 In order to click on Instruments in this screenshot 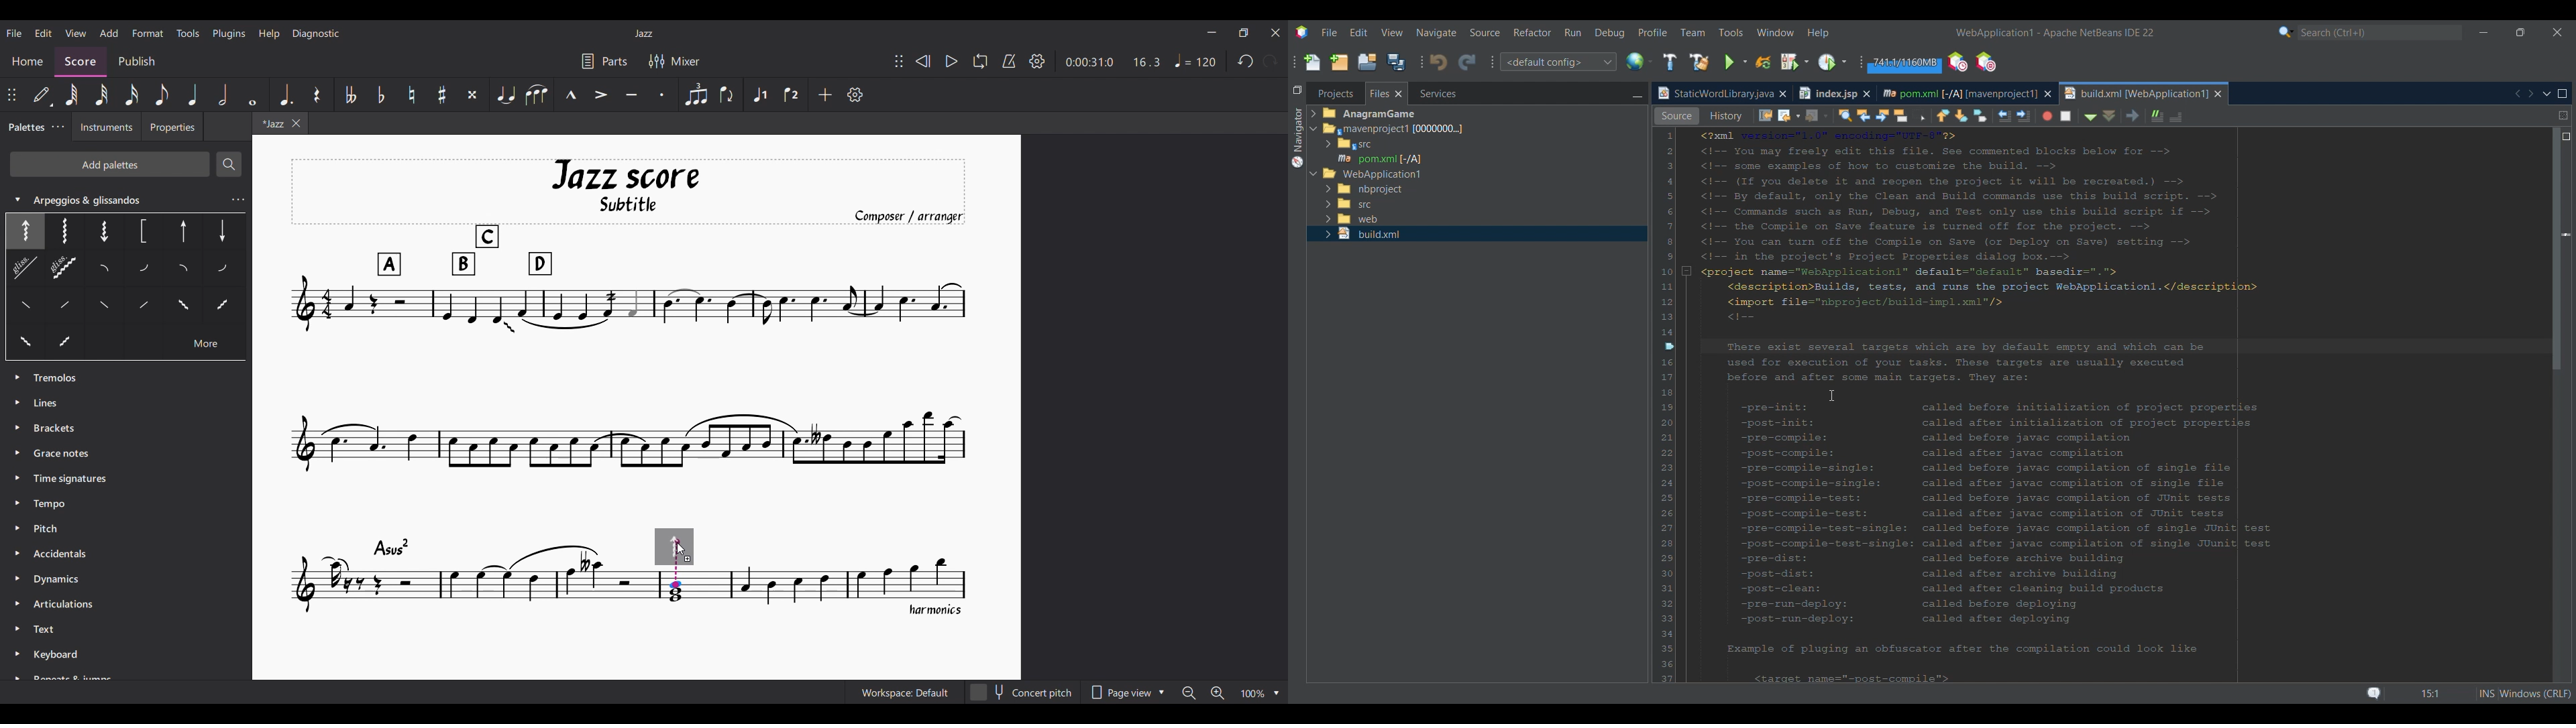, I will do `click(104, 128)`.